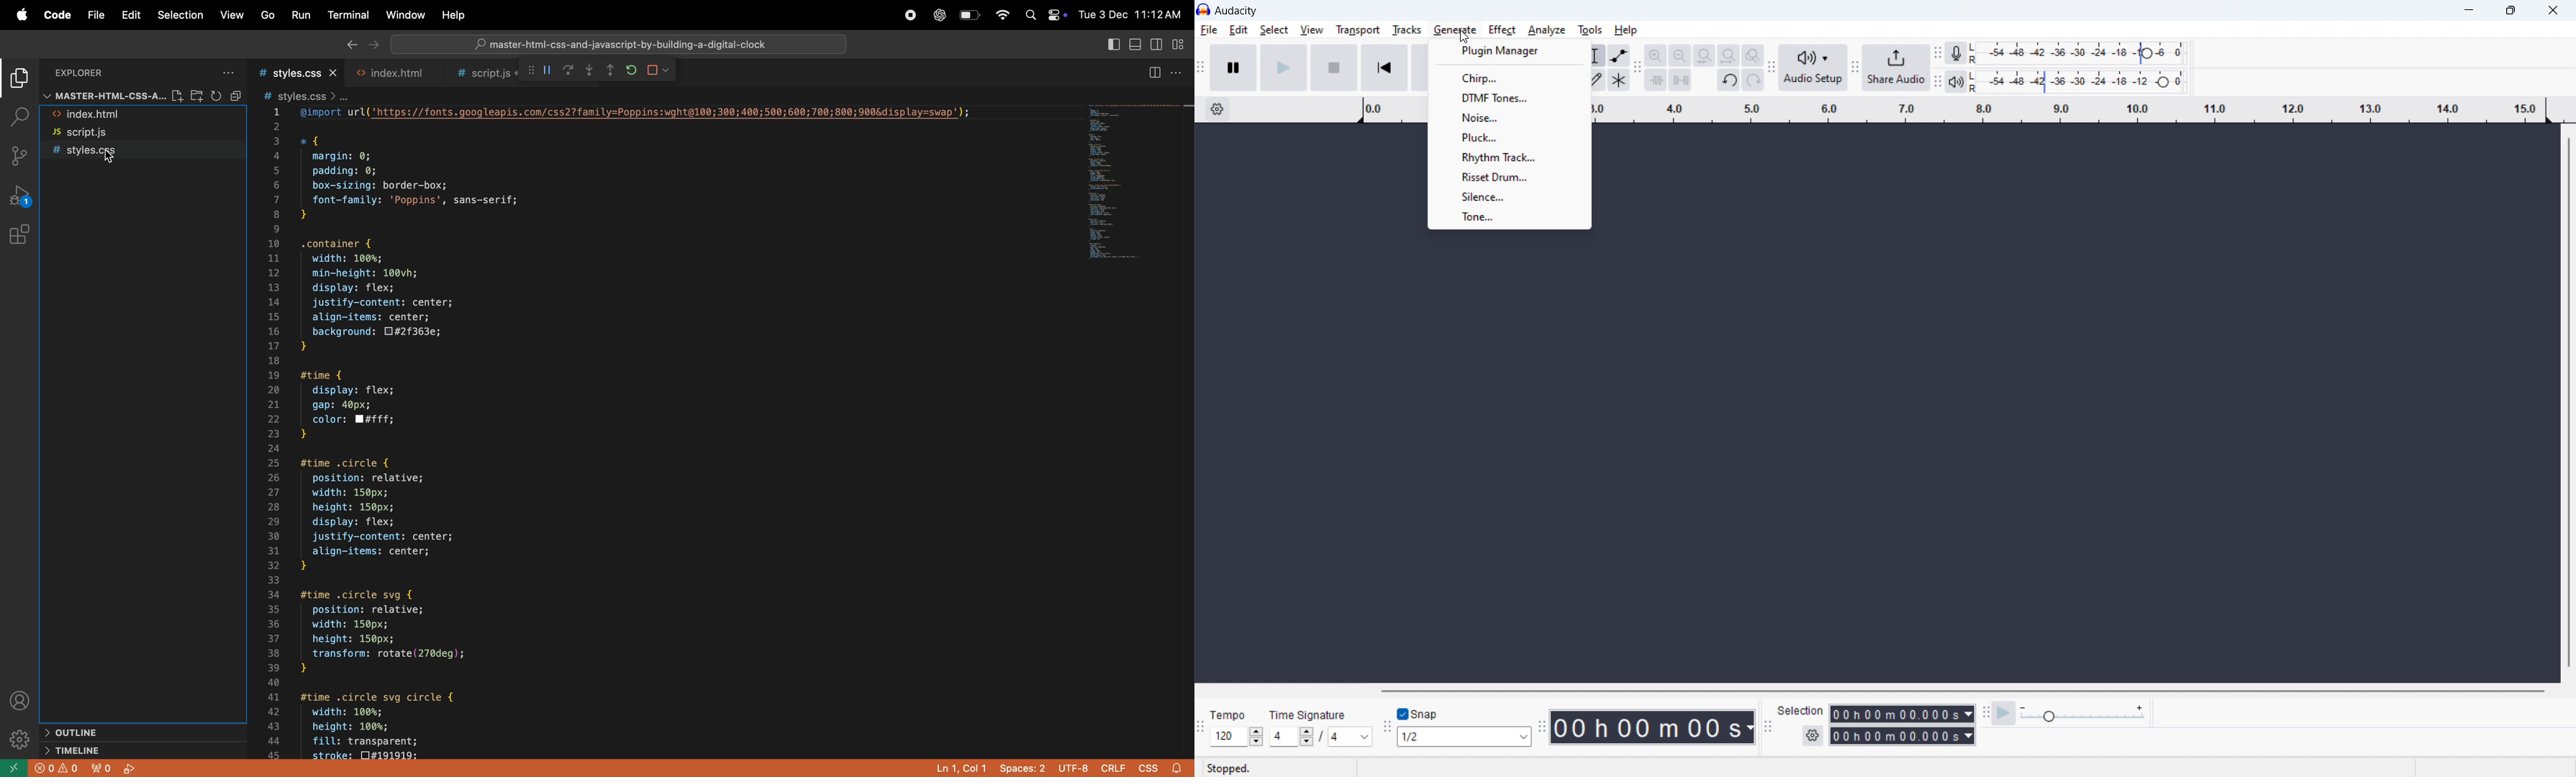 The height and width of the screenshot is (784, 2576). What do you see at coordinates (300, 14) in the screenshot?
I see `run` at bounding box center [300, 14].